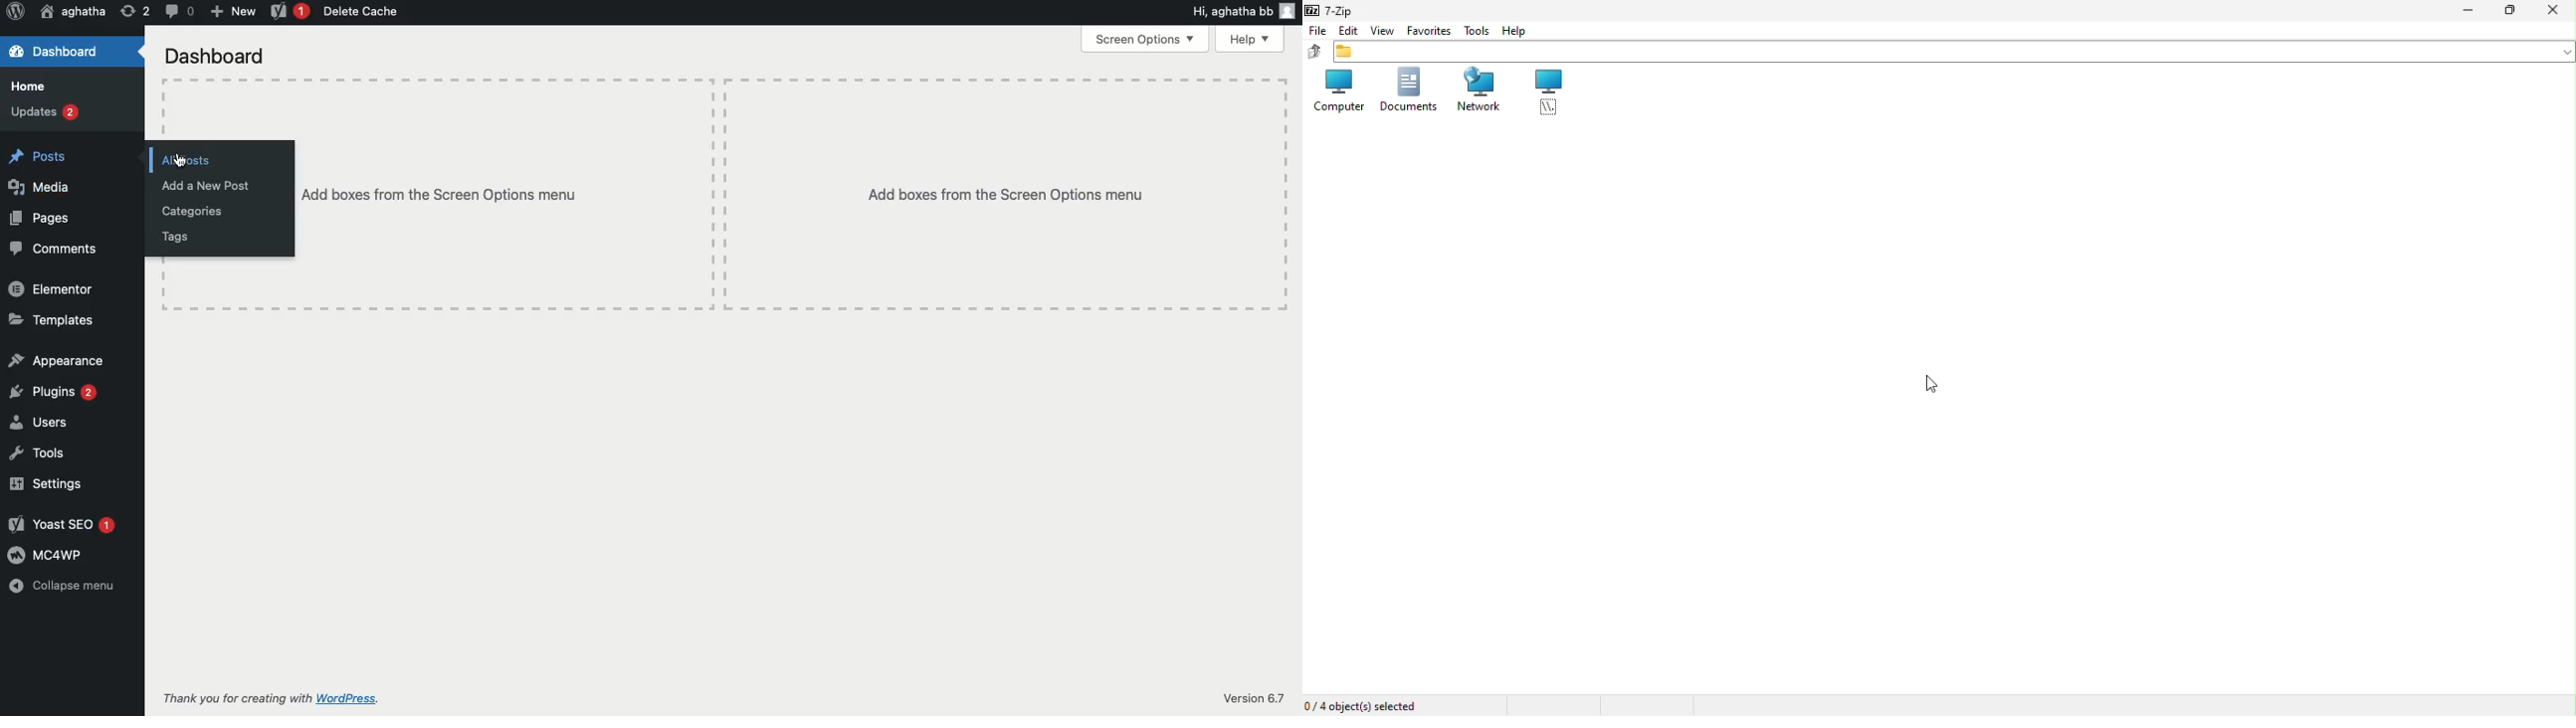  What do you see at coordinates (234, 695) in the screenshot?
I see `Thank you for creating with` at bounding box center [234, 695].